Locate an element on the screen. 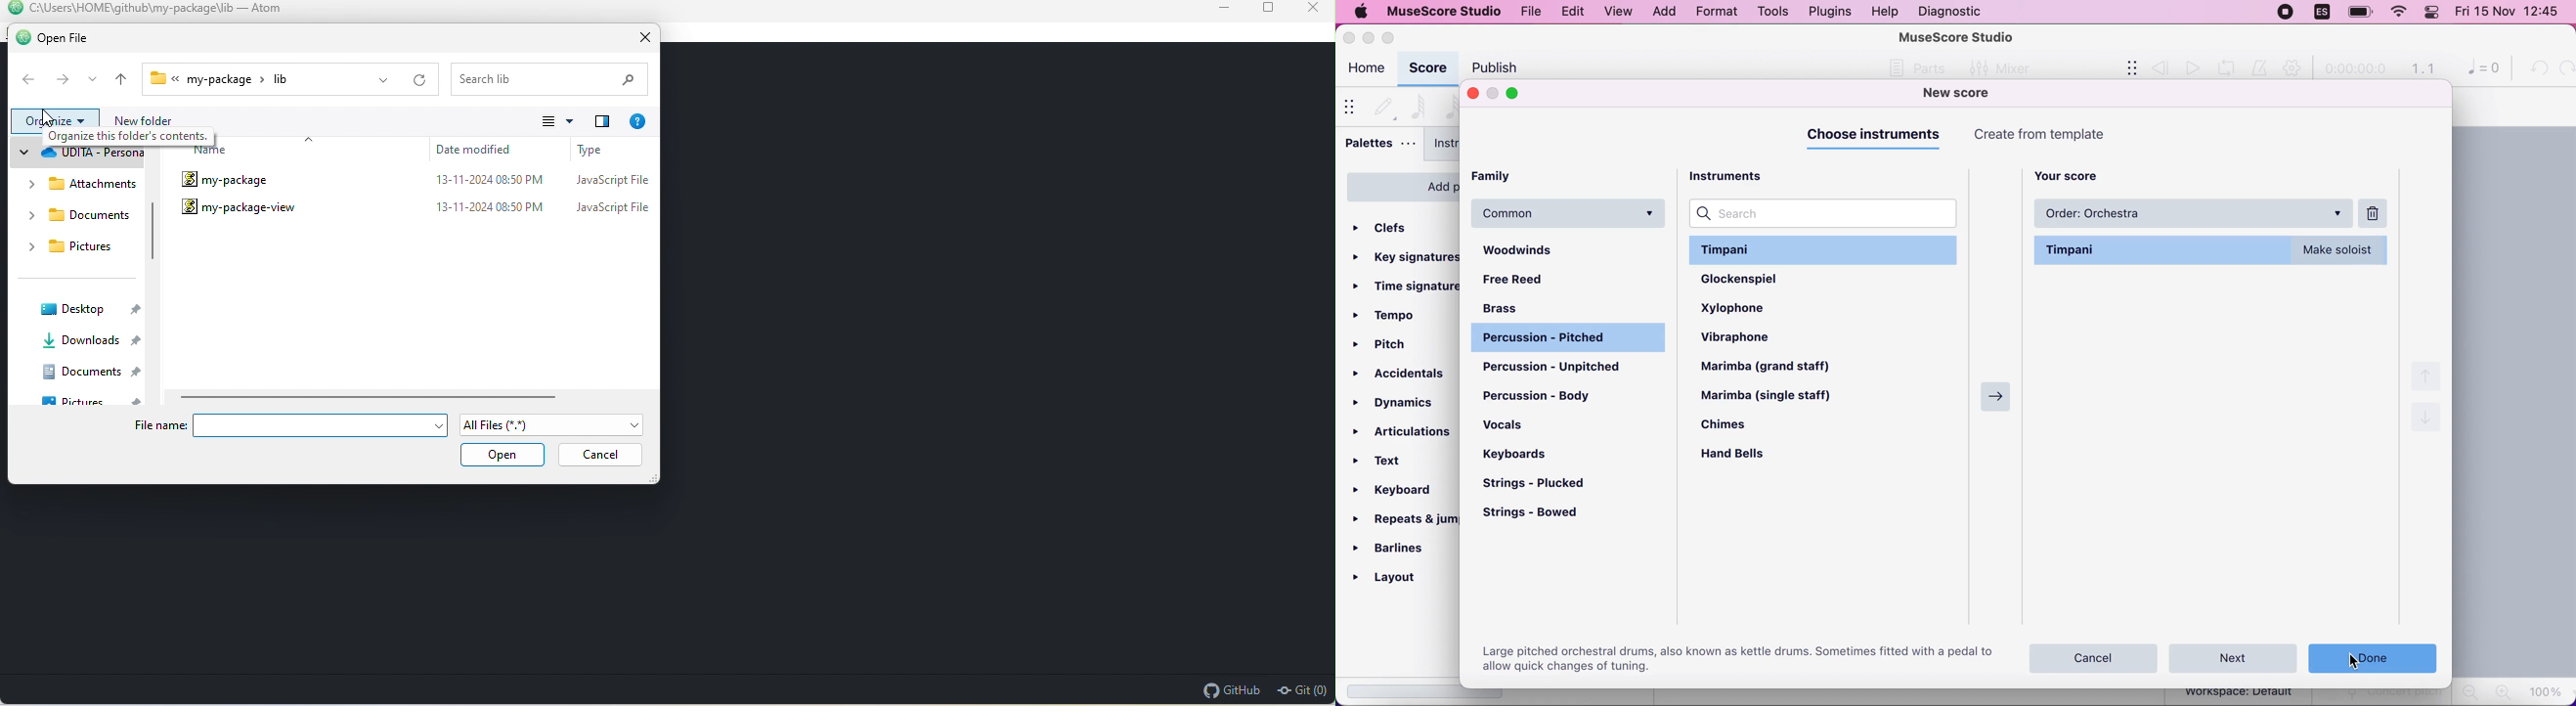  barlines is located at coordinates (1399, 547).